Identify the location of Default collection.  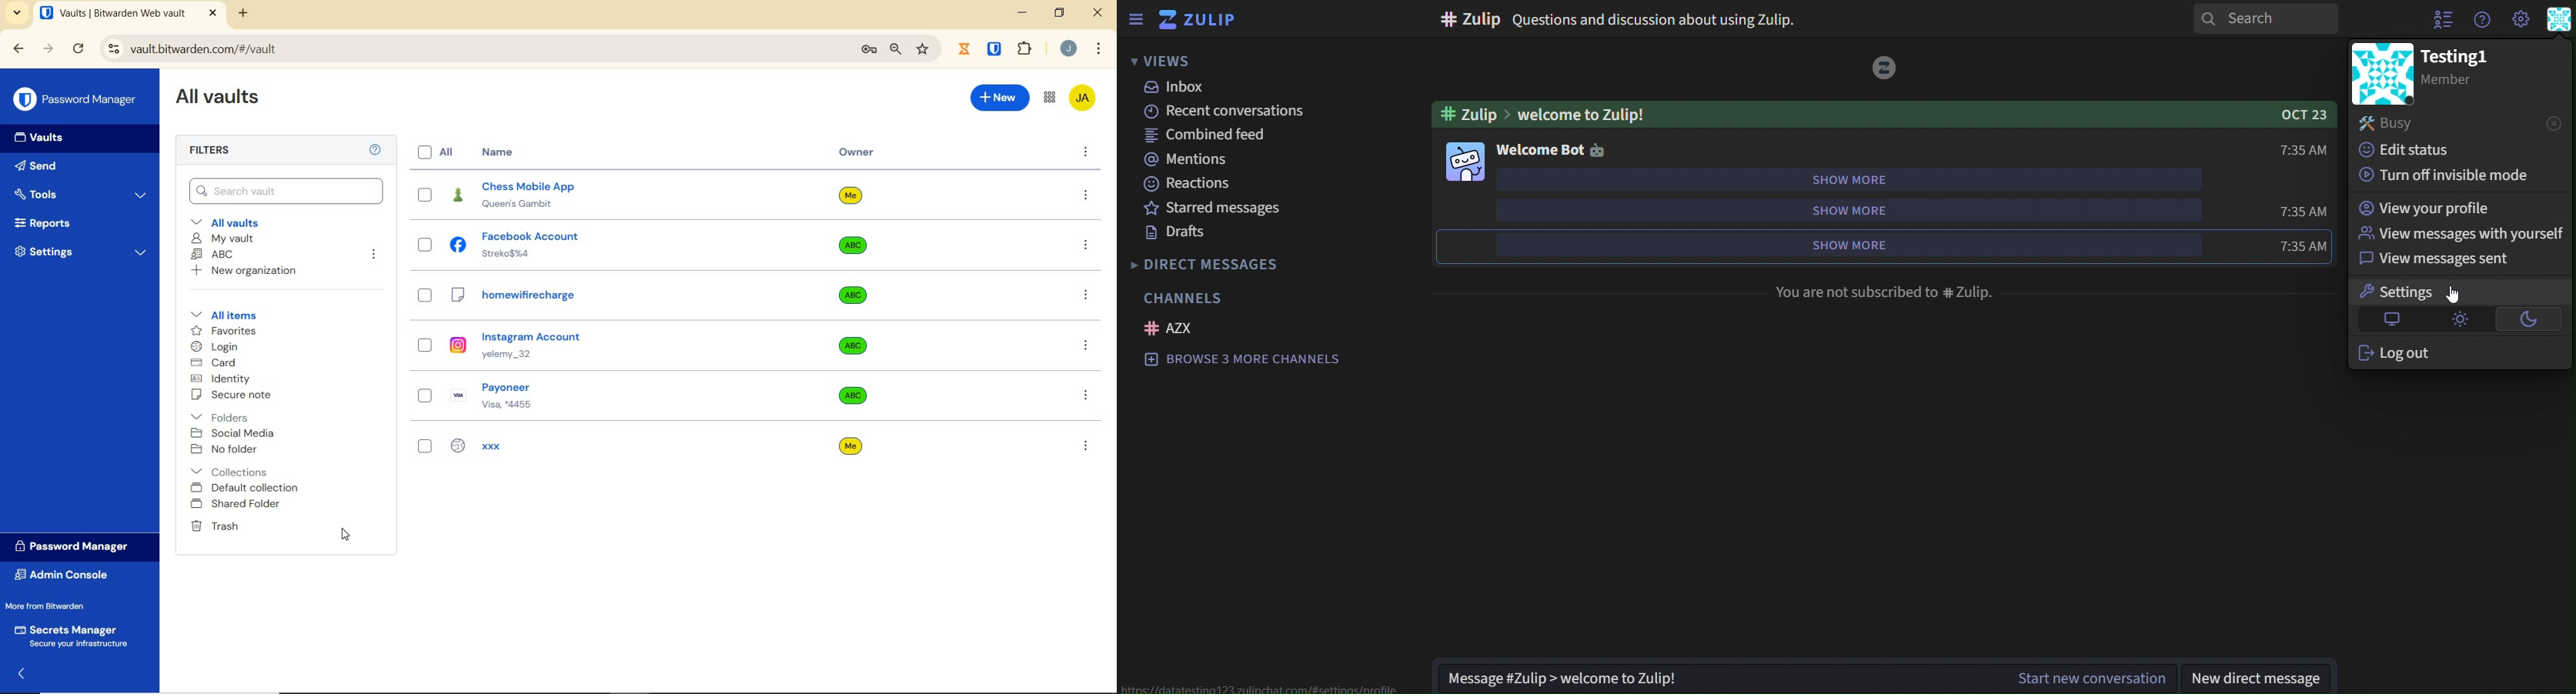
(258, 489).